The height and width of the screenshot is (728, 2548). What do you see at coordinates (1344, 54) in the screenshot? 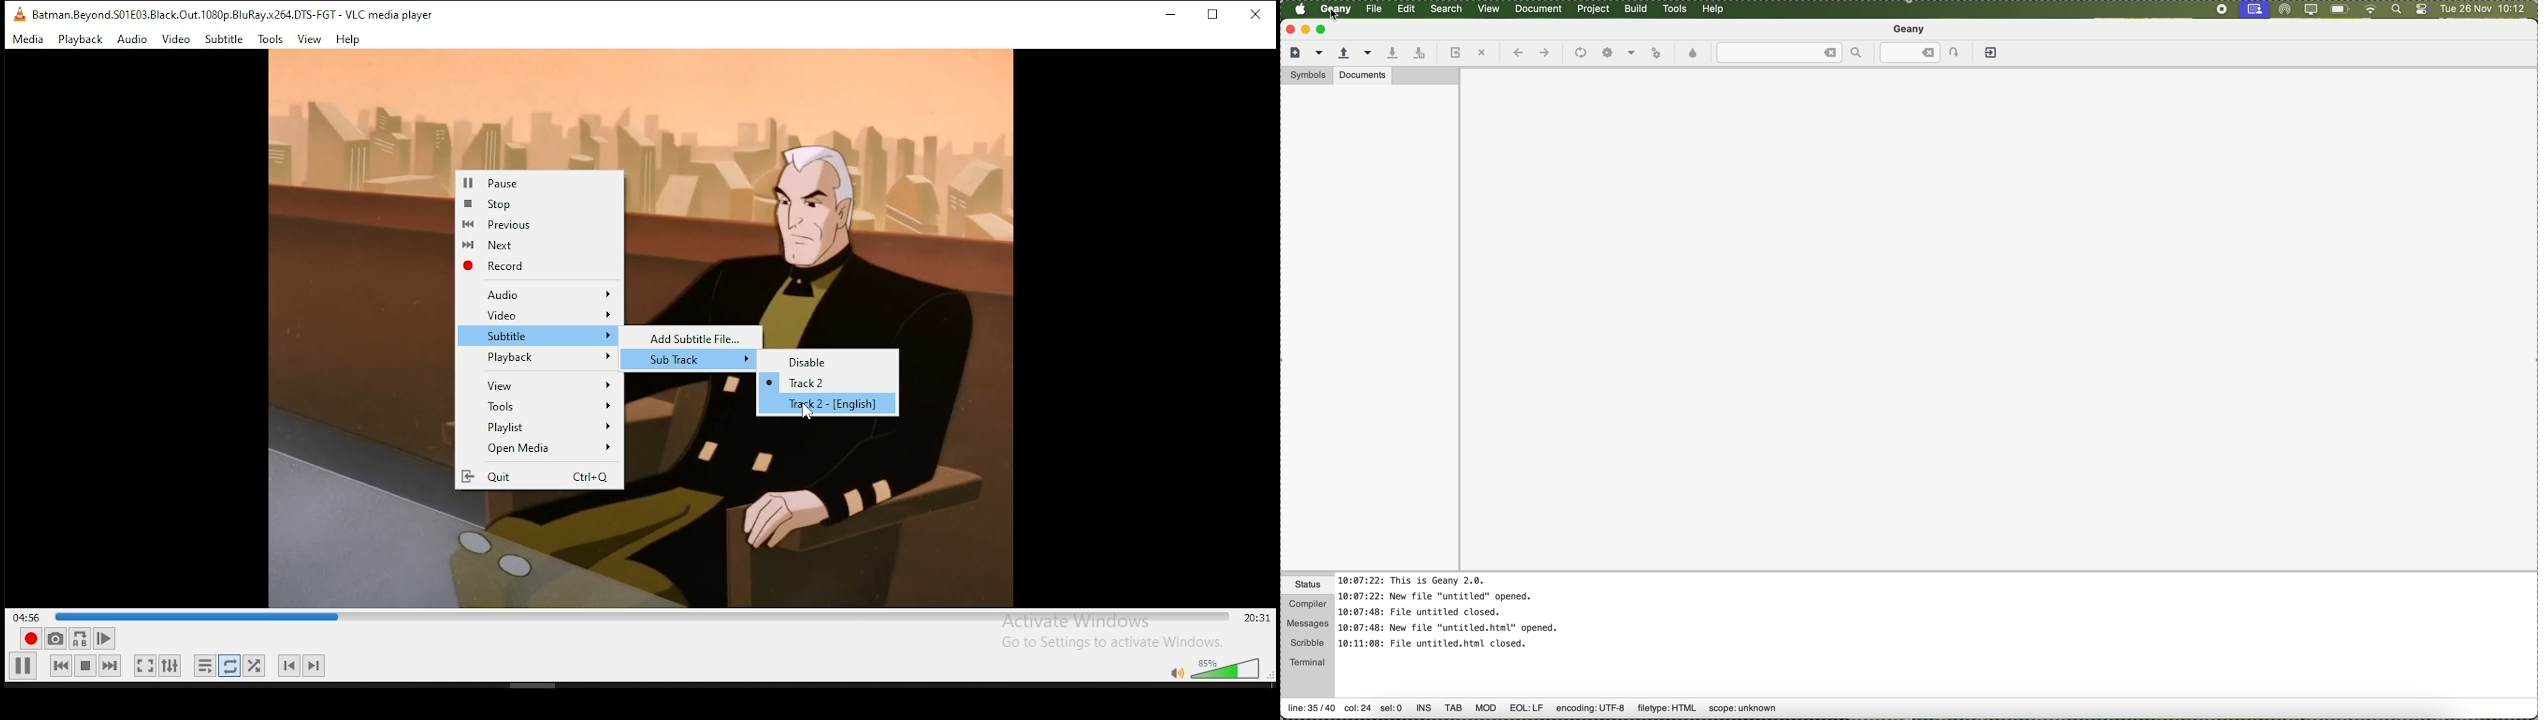
I see `open an existing file` at bounding box center [1344, 54].